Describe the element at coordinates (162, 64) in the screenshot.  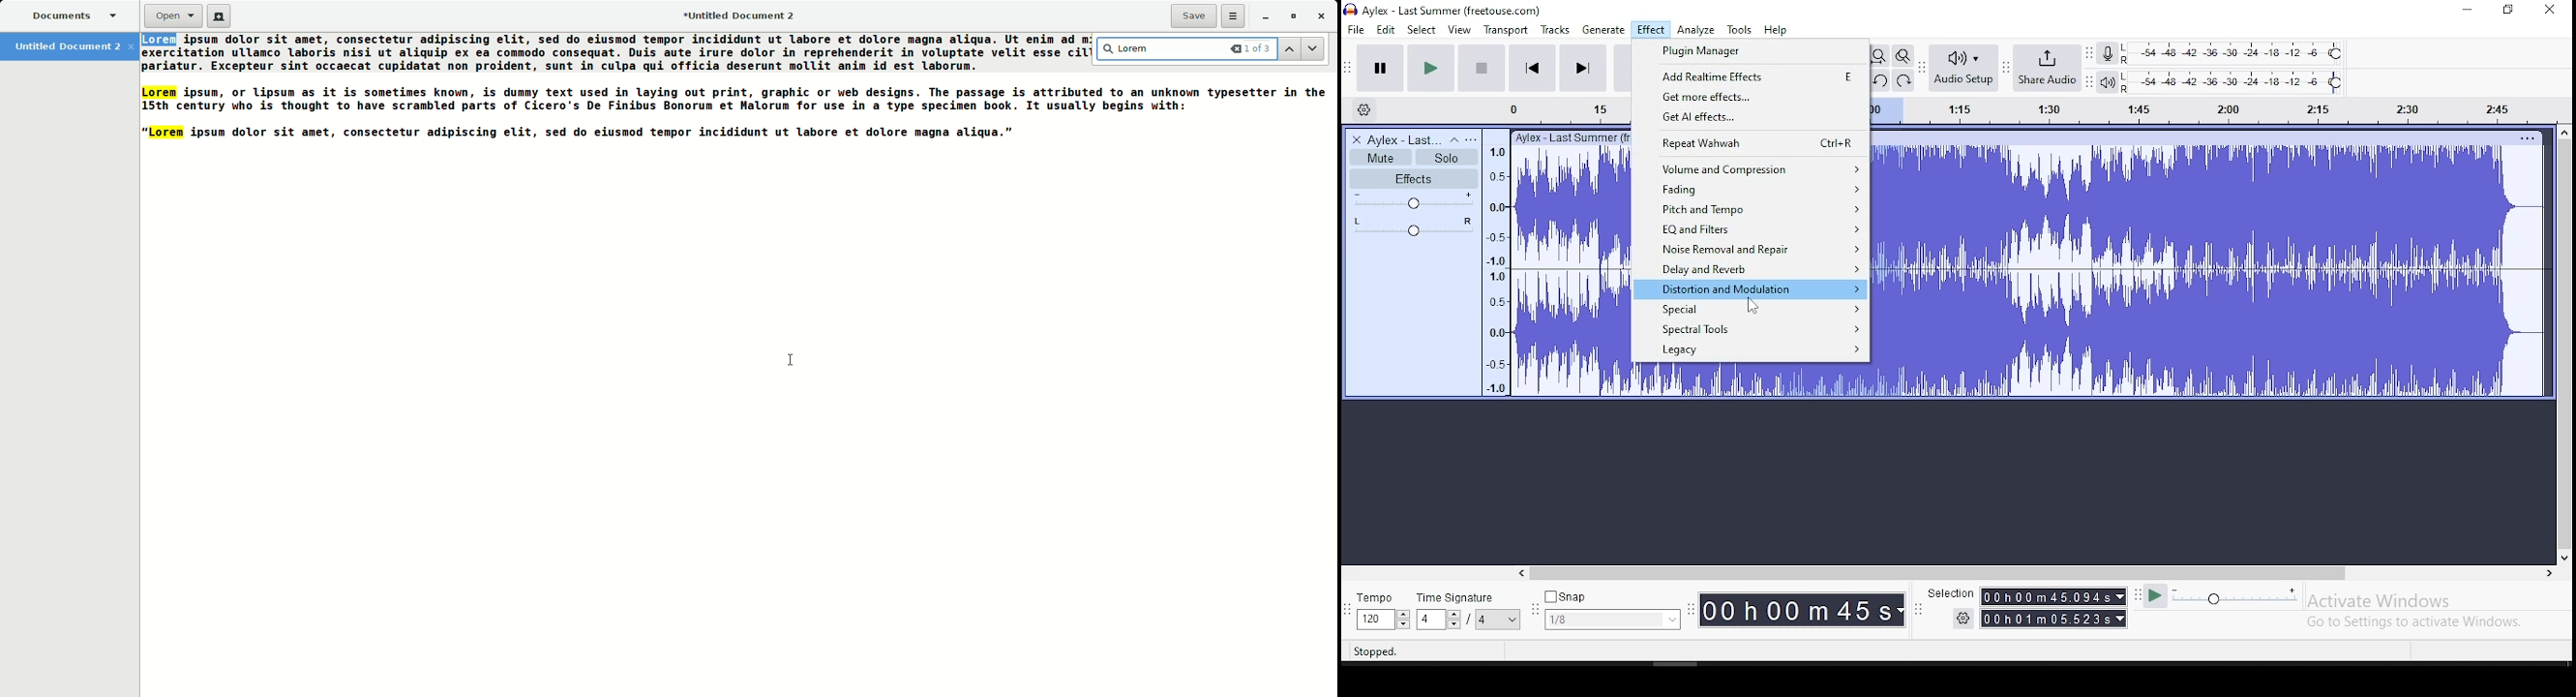
I see `Paragraphs` at that location.